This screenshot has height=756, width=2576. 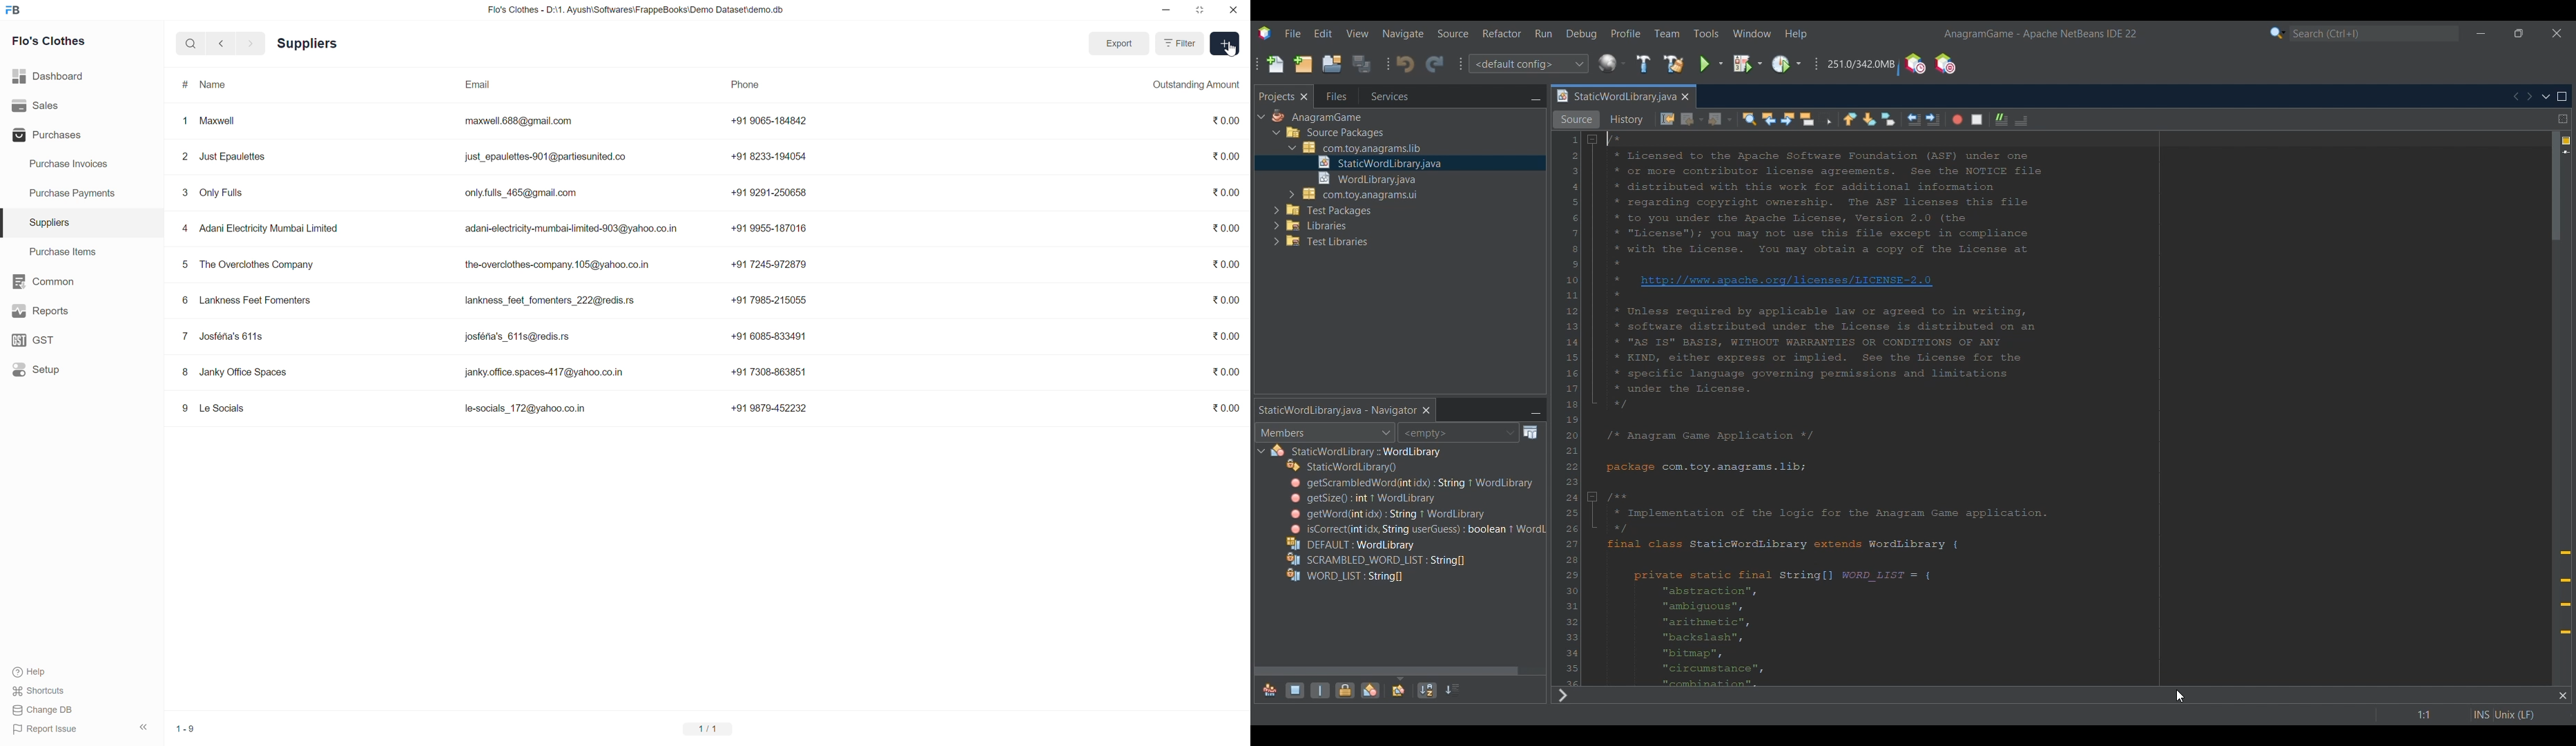 I want to click on josféna's_611s@redis.rs, so click(x=516, y=338).